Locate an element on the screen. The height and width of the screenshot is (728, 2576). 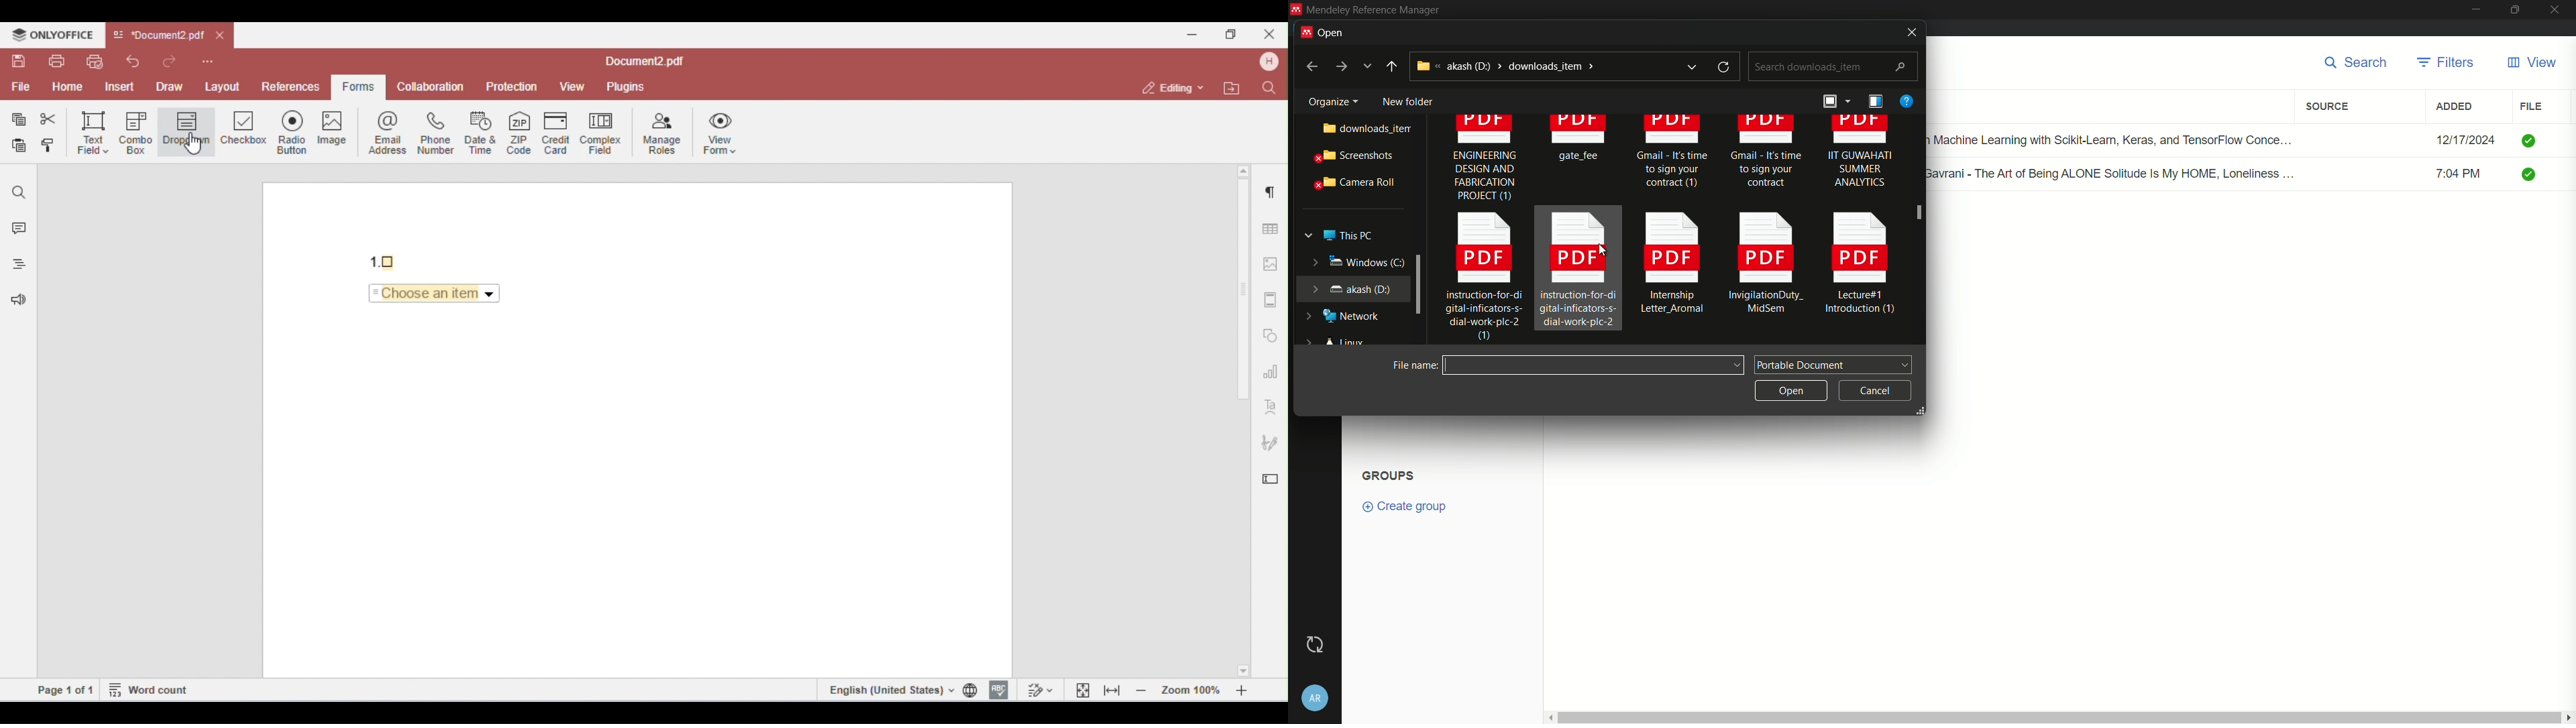
open is located at coordinates (1329, 31).